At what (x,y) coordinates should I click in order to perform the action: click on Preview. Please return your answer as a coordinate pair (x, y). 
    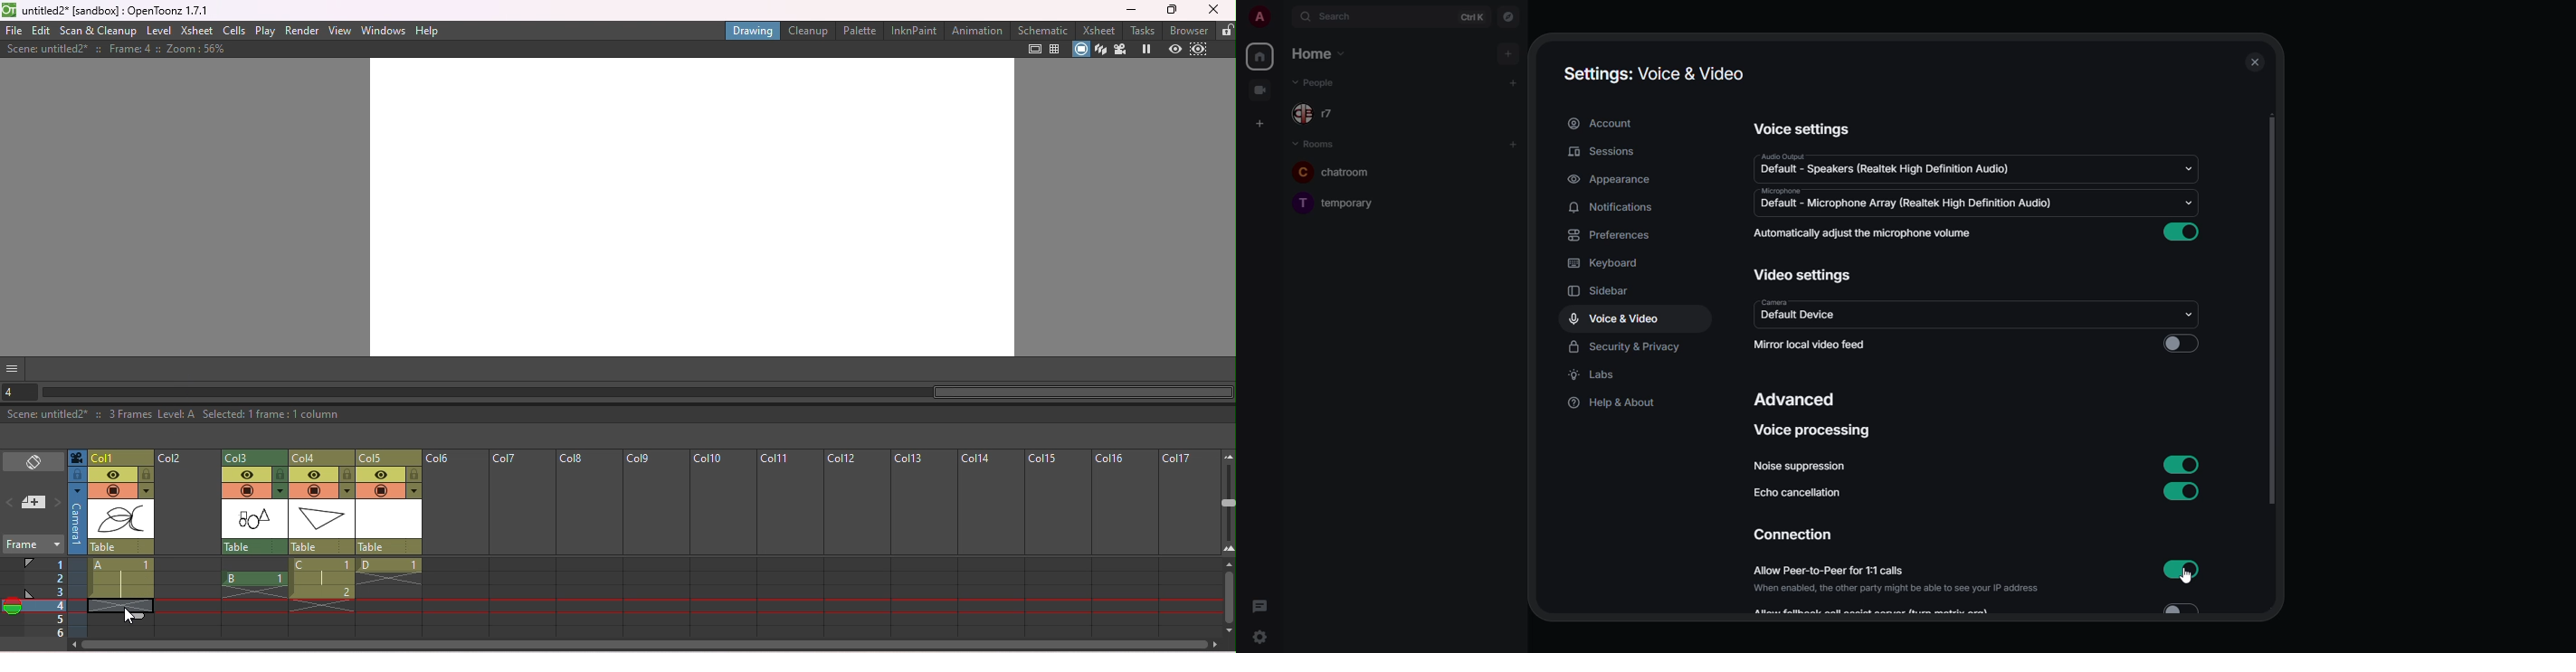
    Looking at the image, I should click on (1174, 50).